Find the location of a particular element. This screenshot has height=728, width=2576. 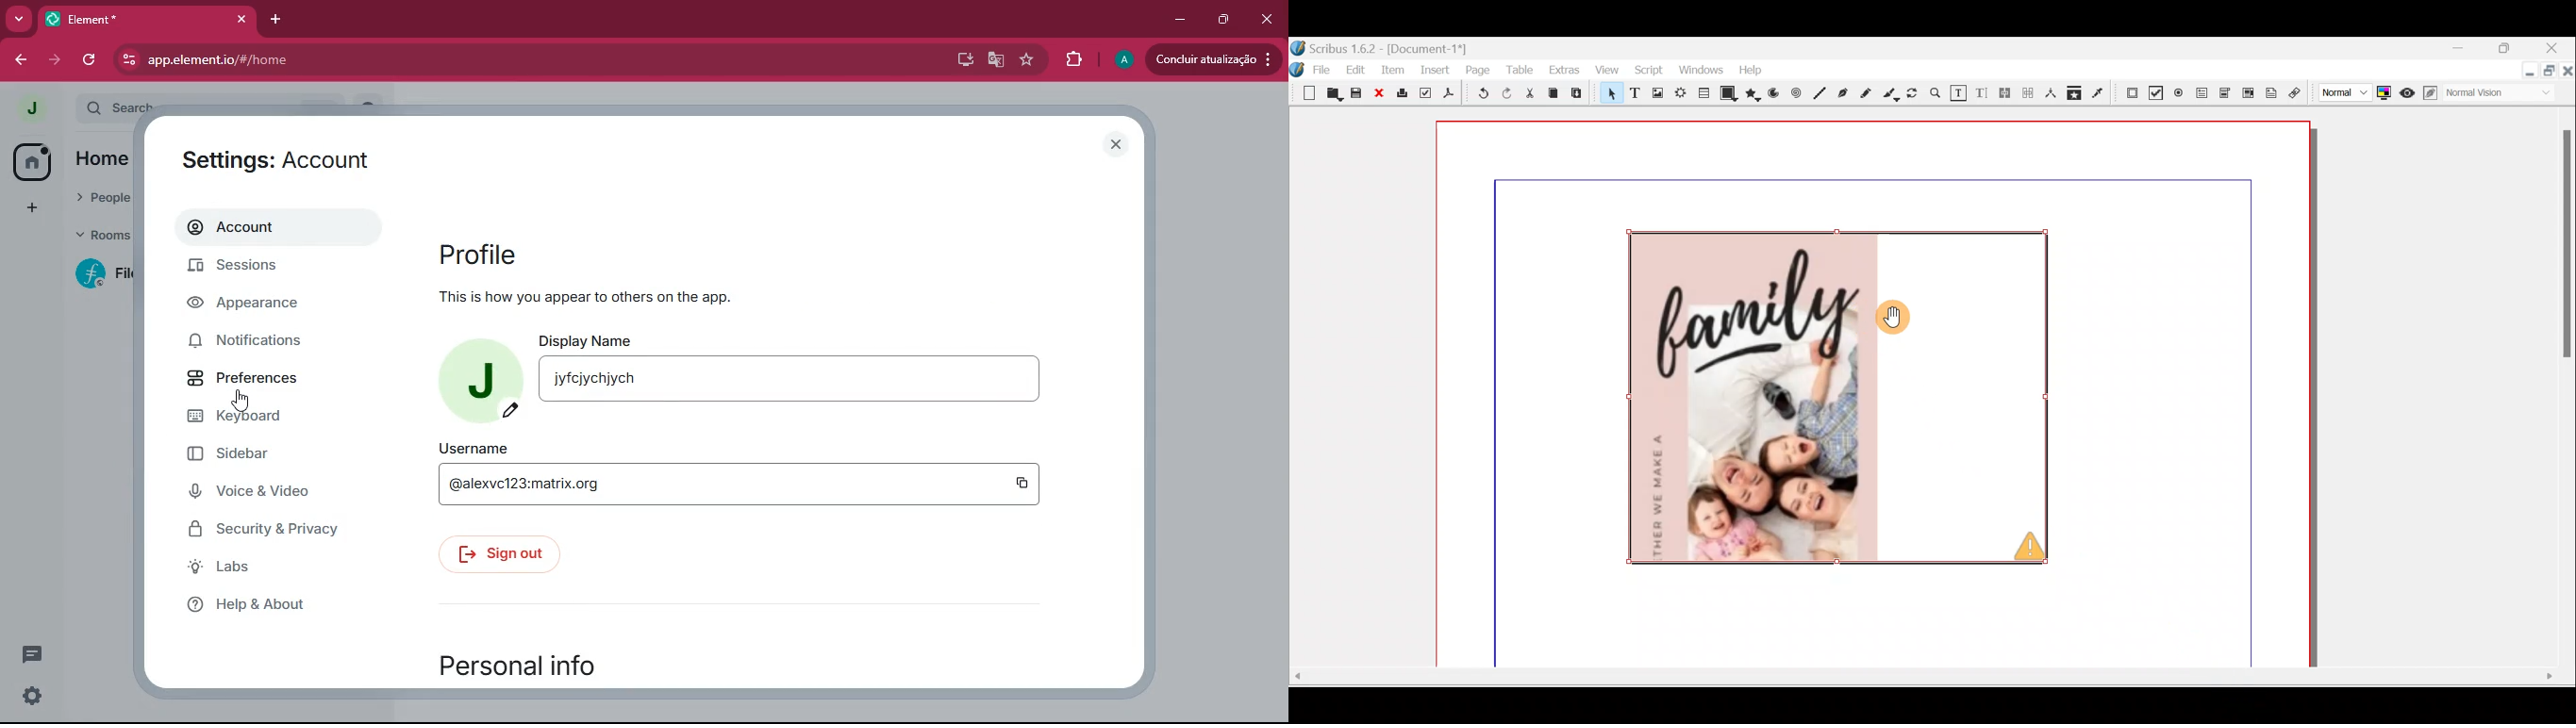

Shape is located at coordinates (1726, 93).